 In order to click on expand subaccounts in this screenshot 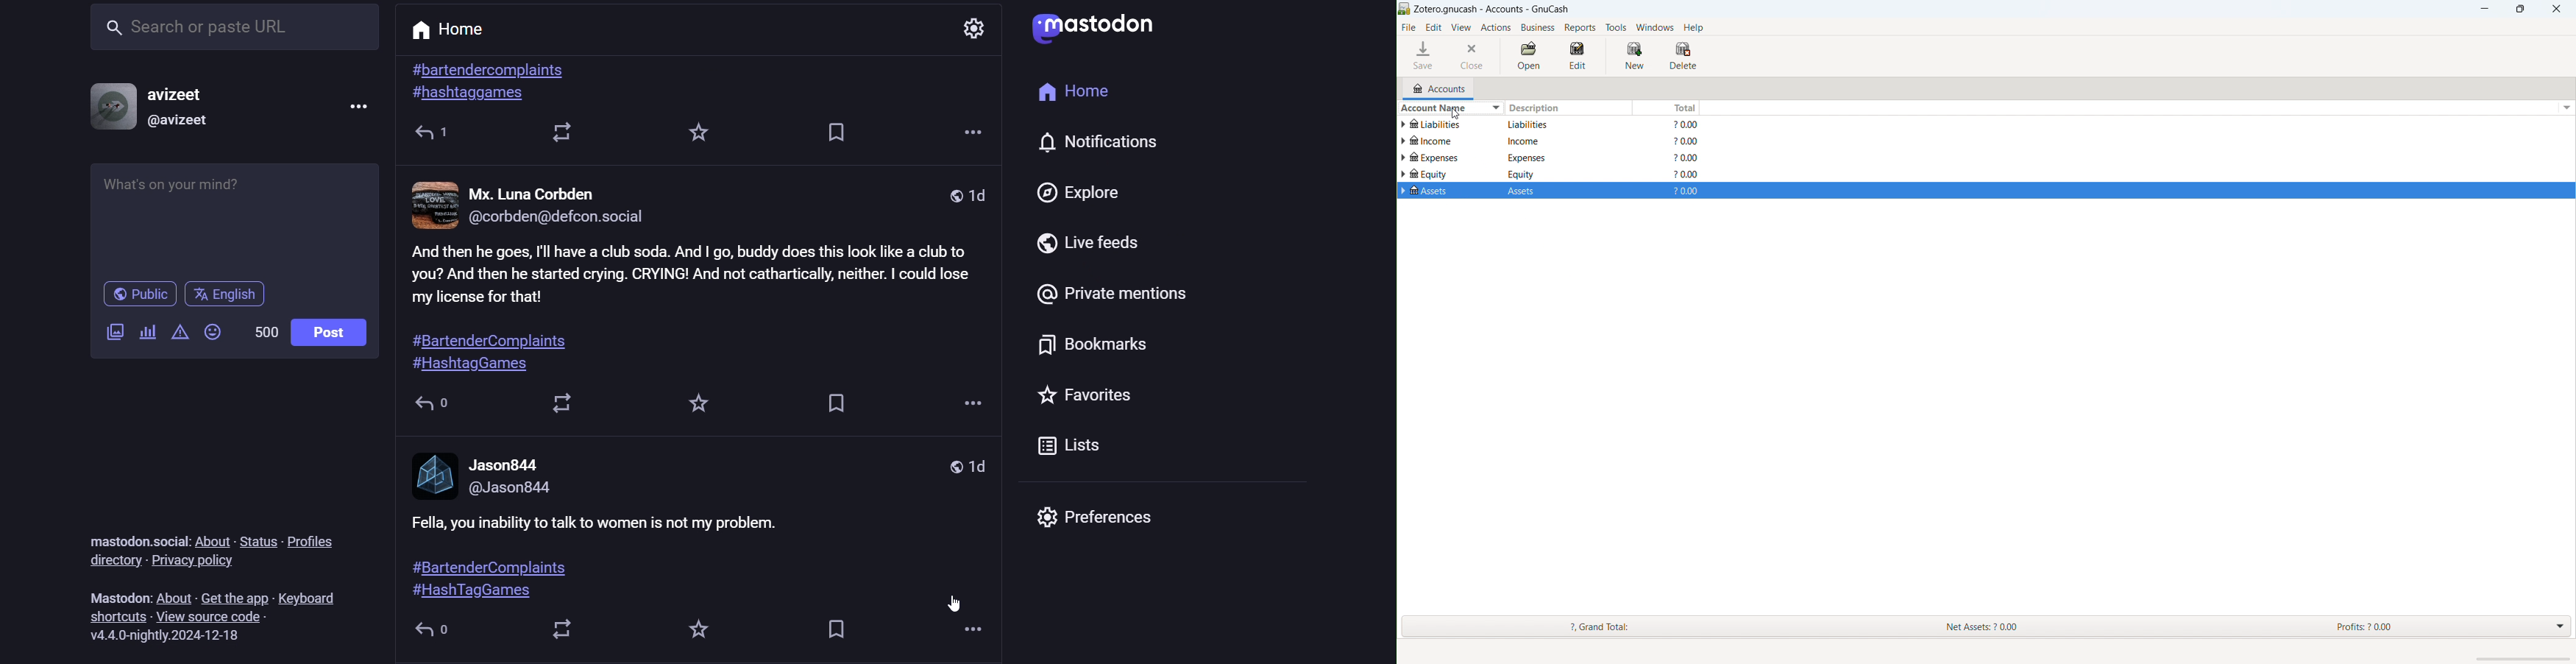, I will do `click(1404, 140)`.